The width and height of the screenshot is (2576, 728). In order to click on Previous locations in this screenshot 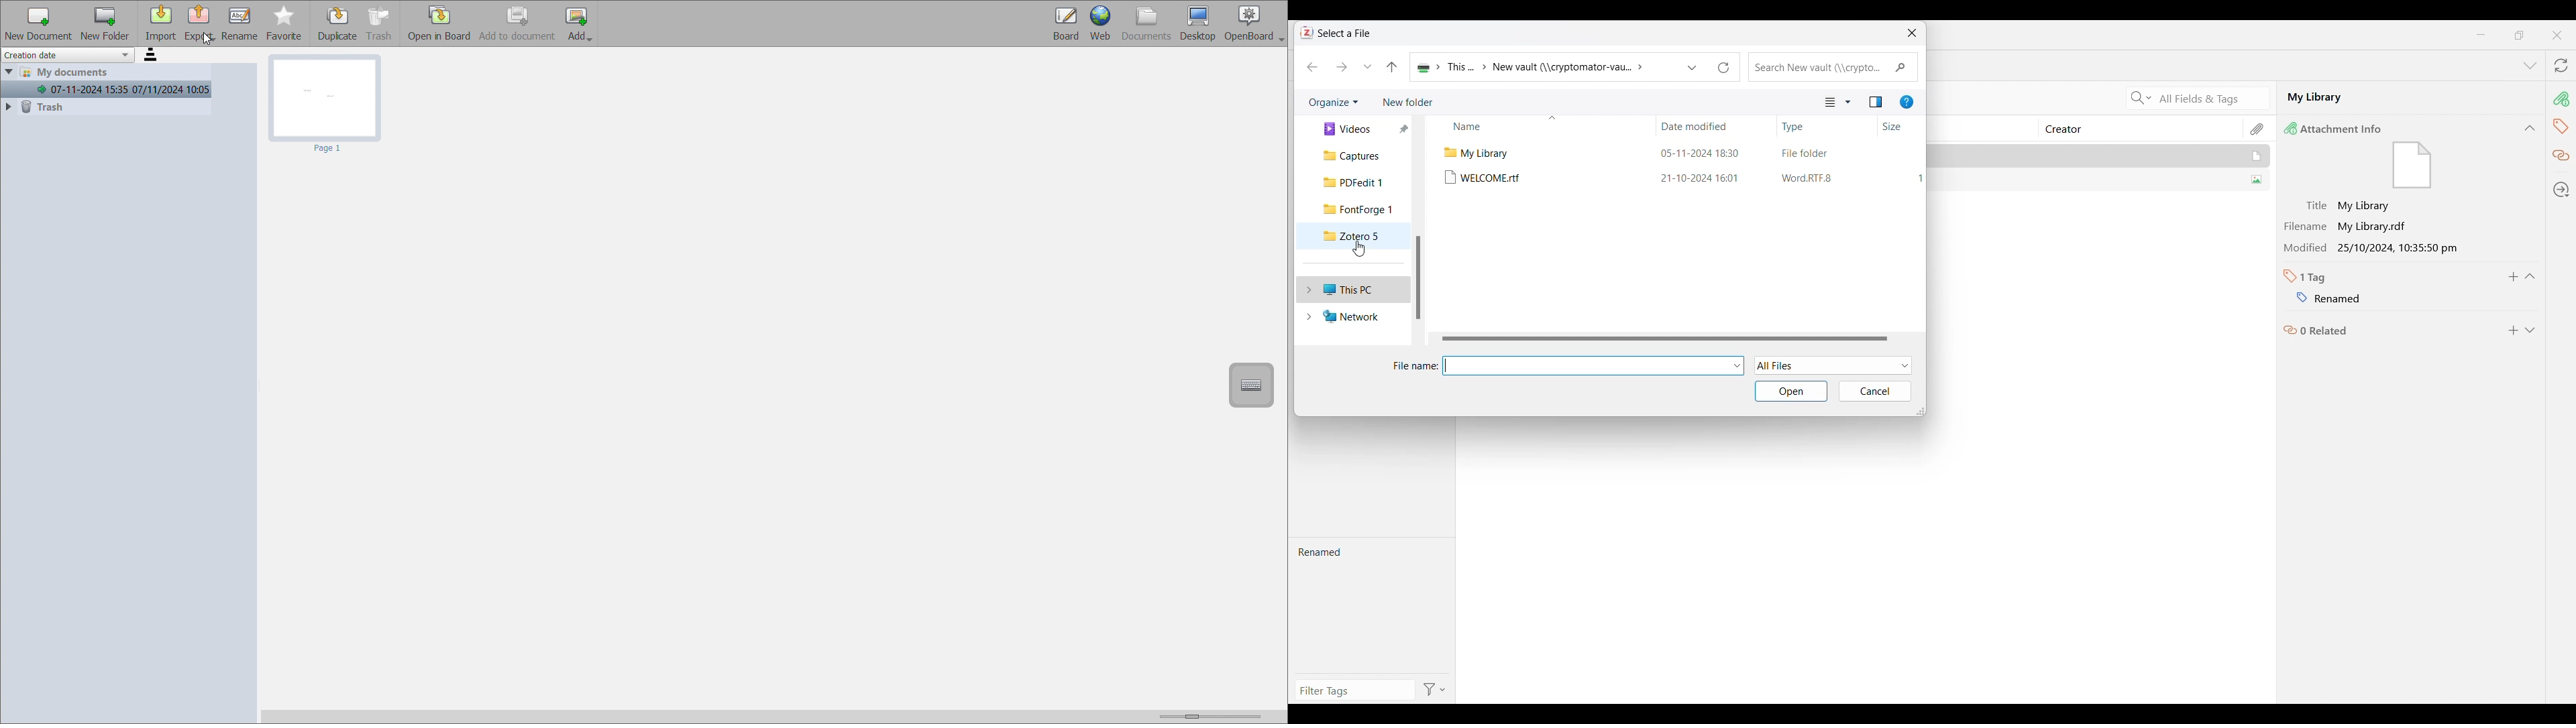, I will do `click(1693, 68)`.